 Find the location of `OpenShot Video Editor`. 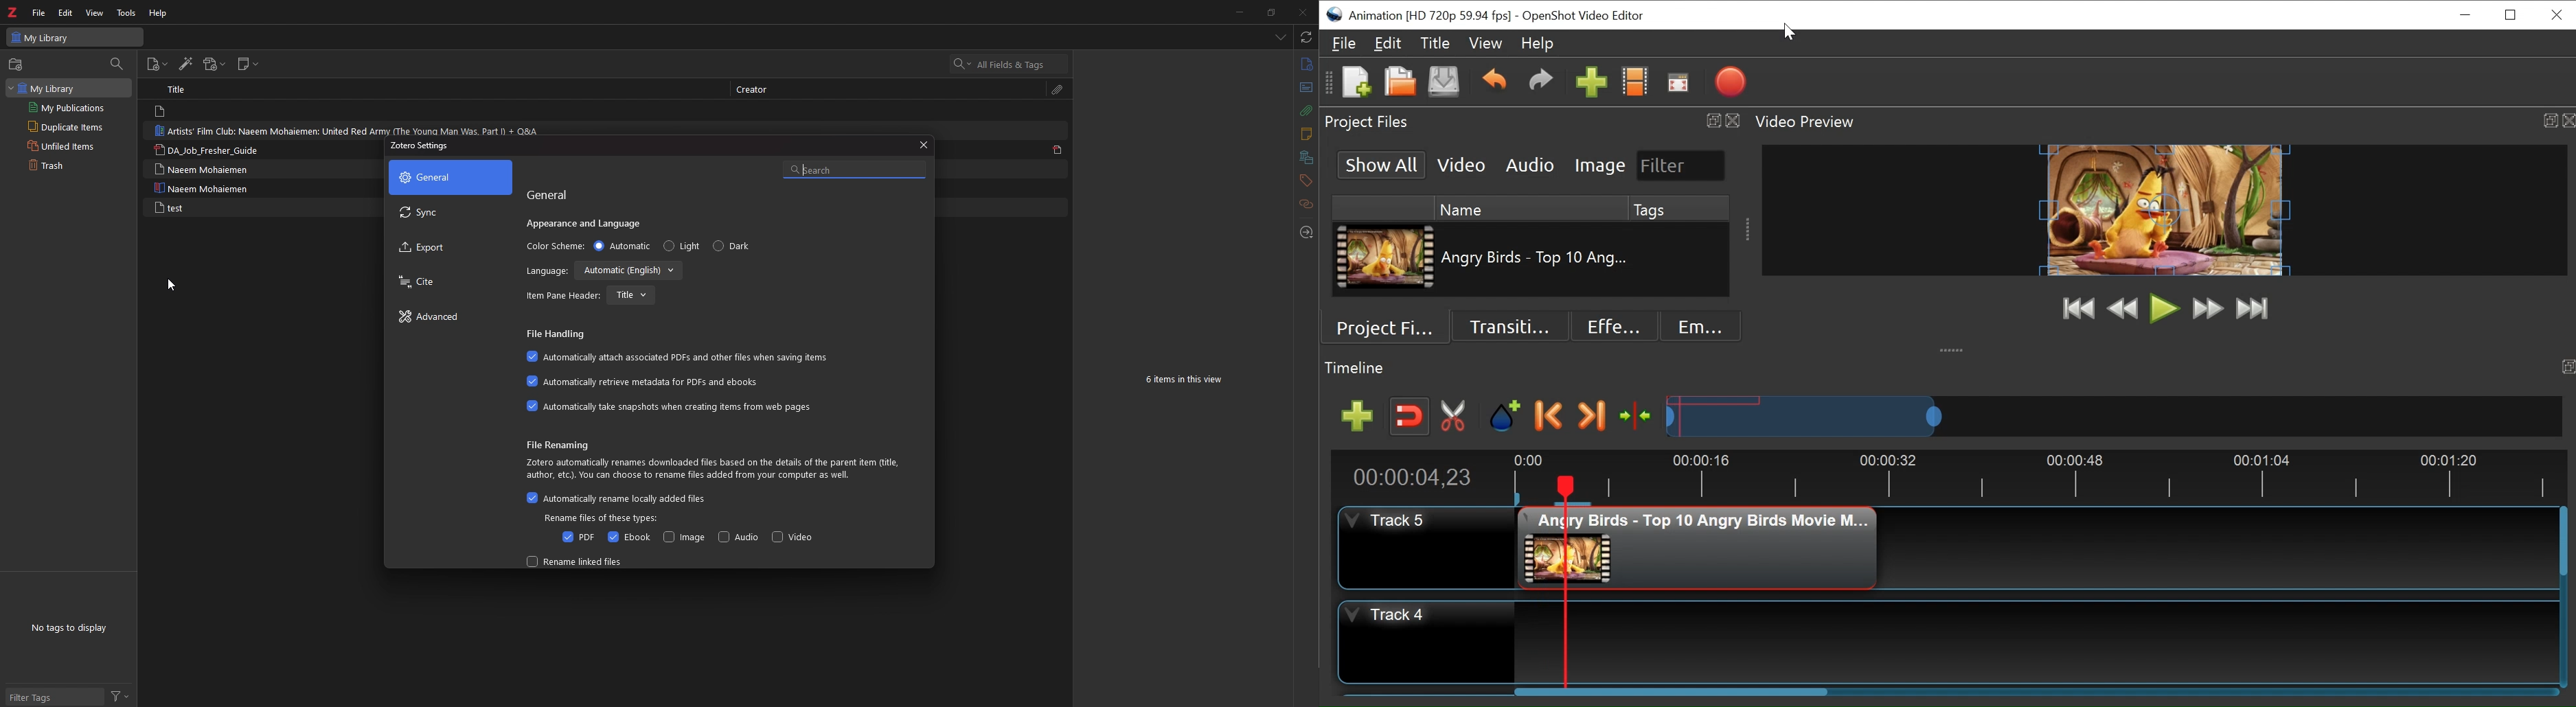

OpenShot Video Editor is located at coordinates (1583, 16).